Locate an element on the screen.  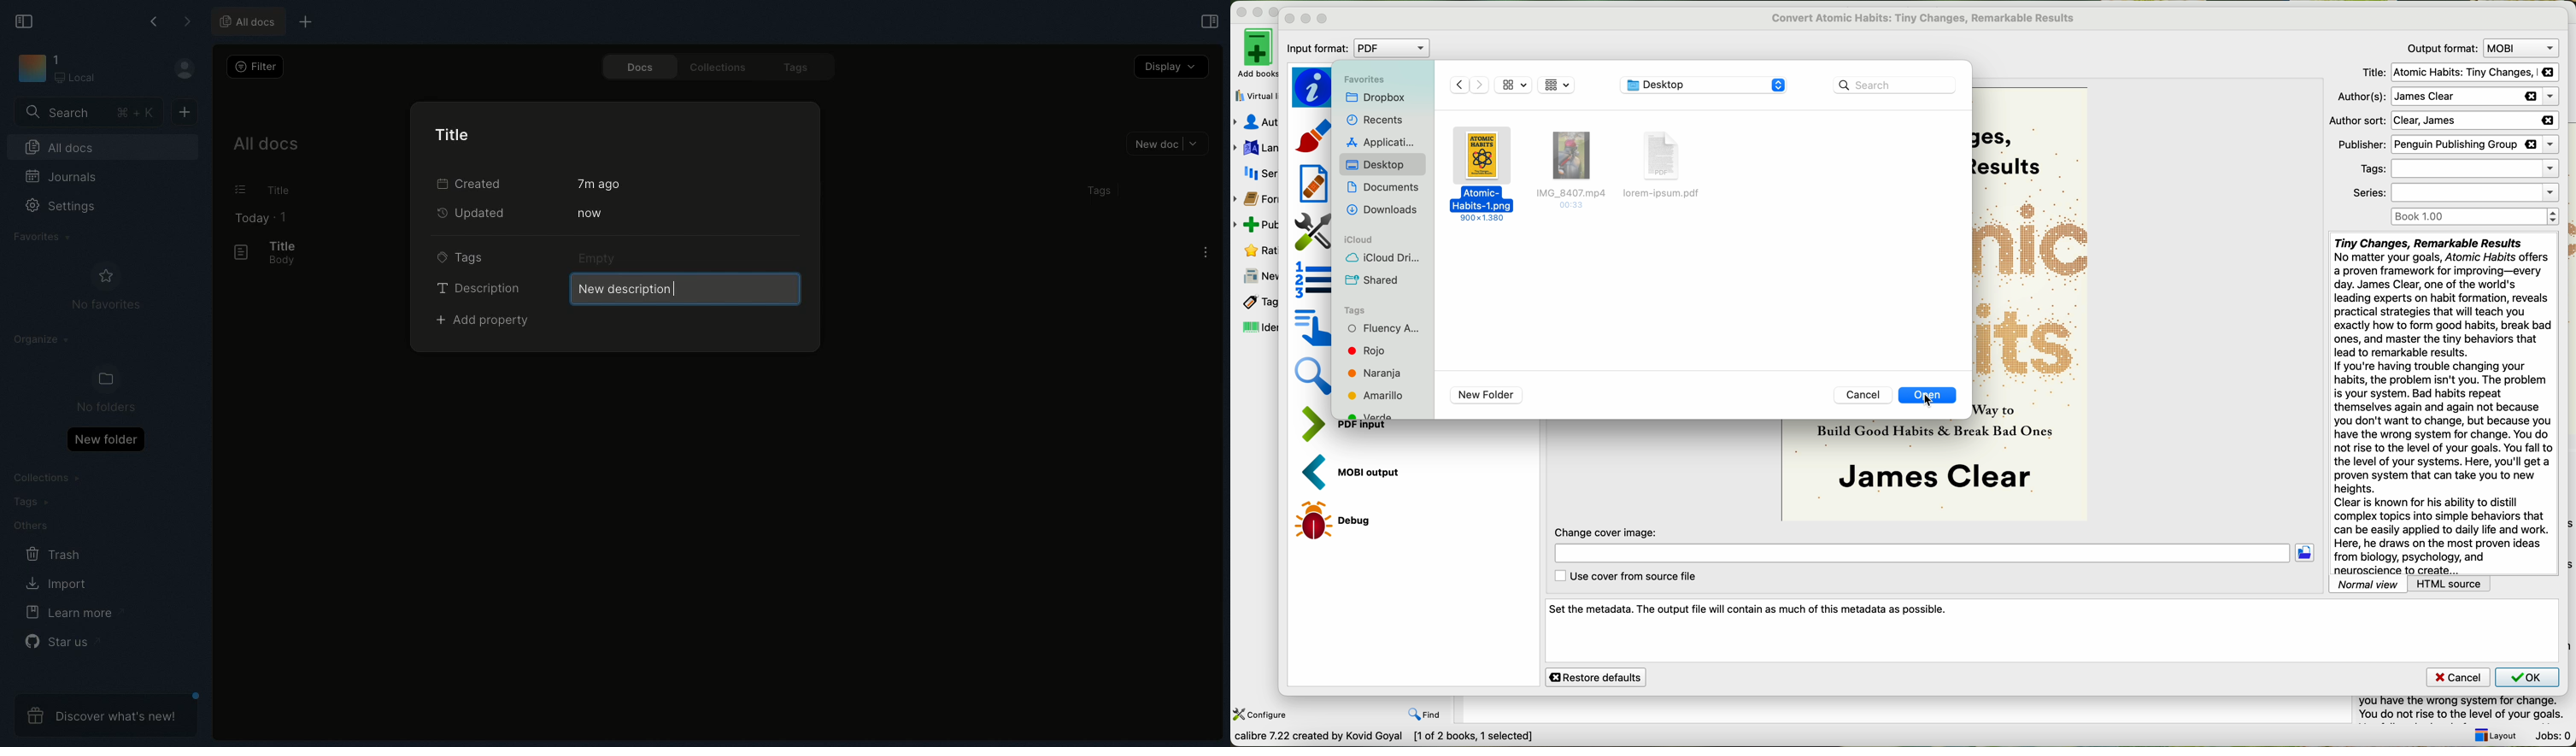
Docs is located at coordinates (633, 67).